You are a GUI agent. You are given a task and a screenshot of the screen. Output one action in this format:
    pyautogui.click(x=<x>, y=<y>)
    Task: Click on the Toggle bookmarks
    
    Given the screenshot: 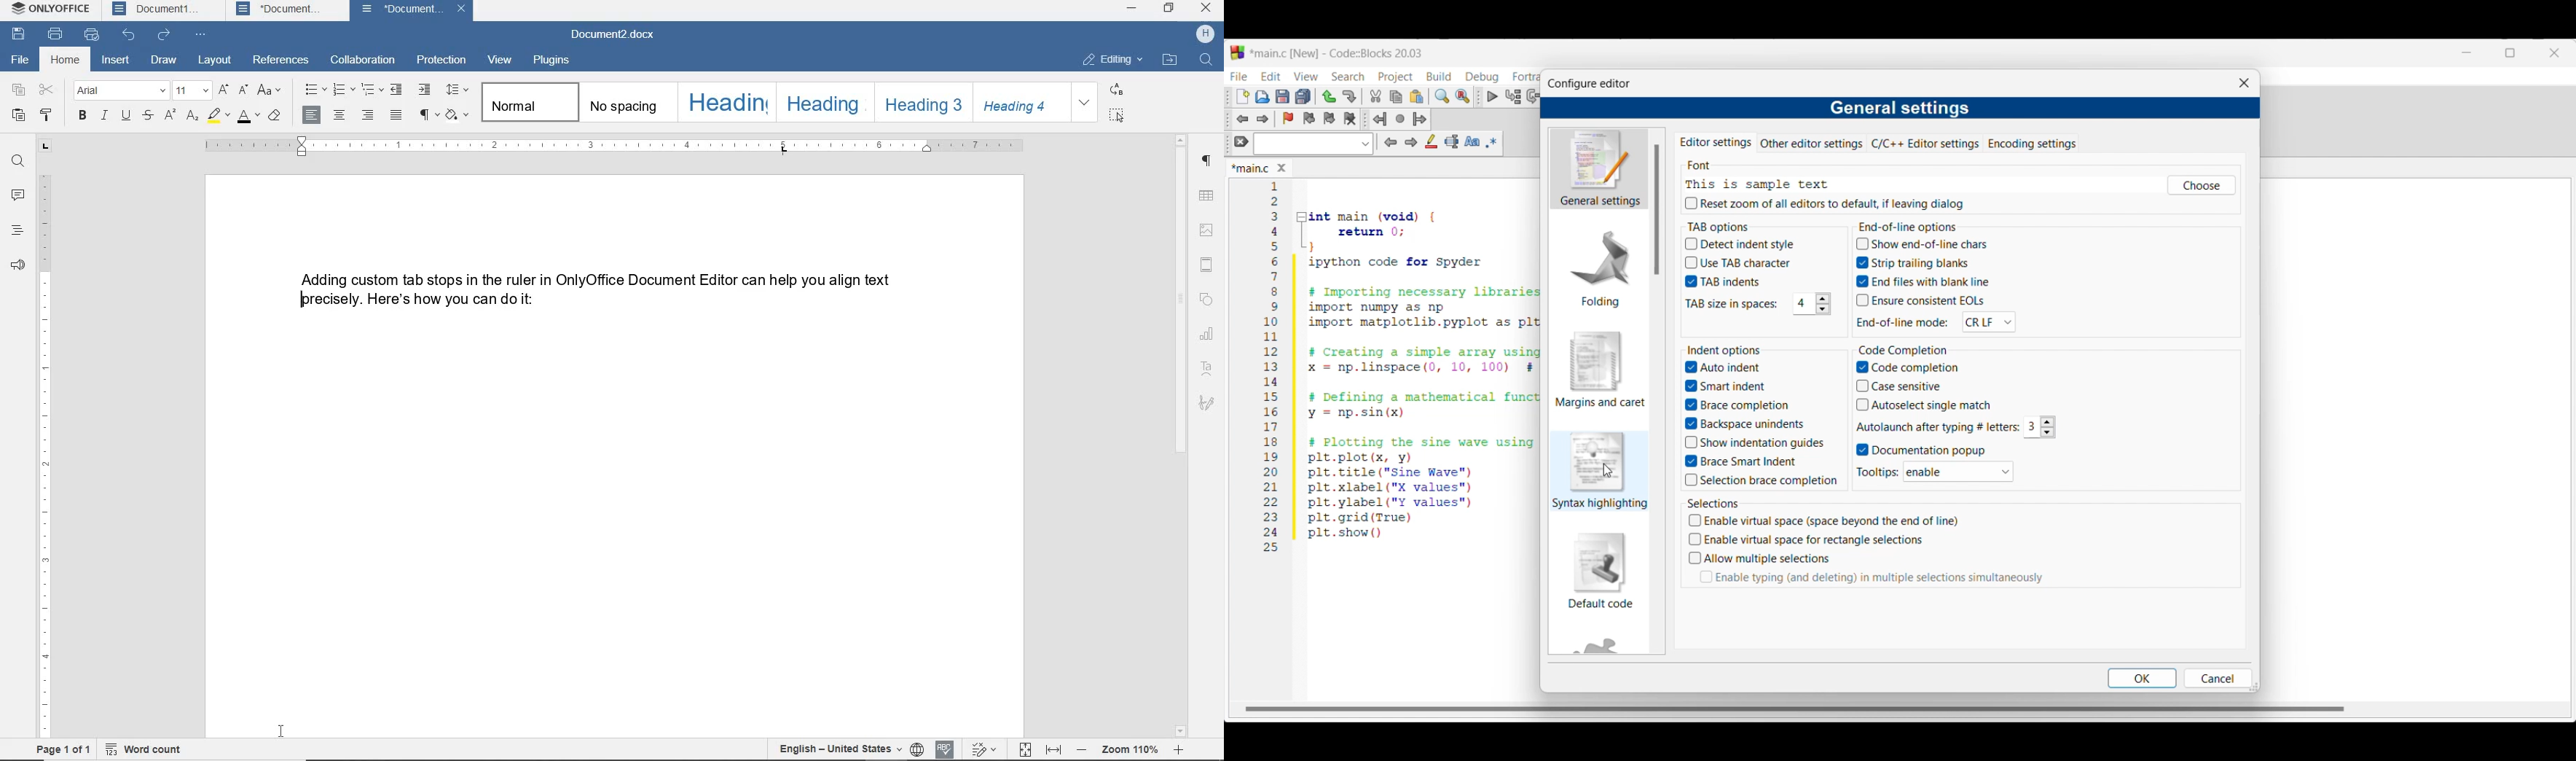 What is the action you would take?
    pyautogui.click(x=1288, y=118)
    